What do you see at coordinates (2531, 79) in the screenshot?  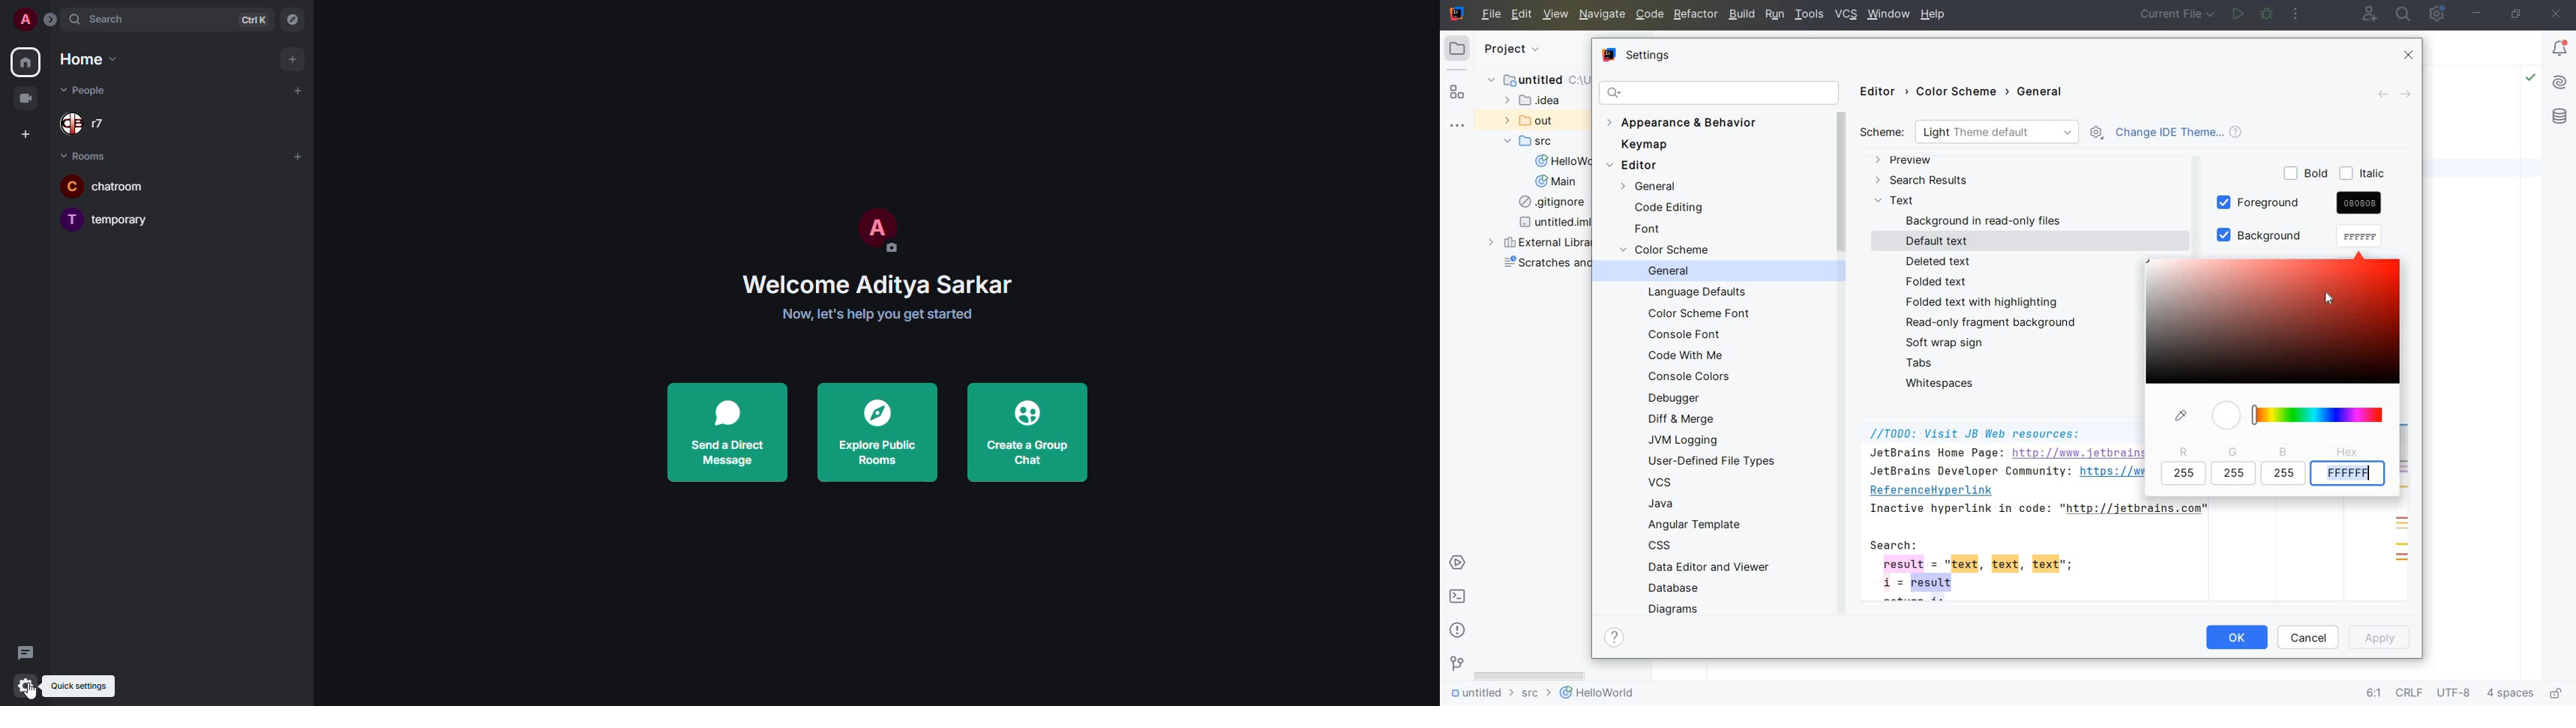 I see `Highlight: All Problems` at bounding box center [2531, 79].